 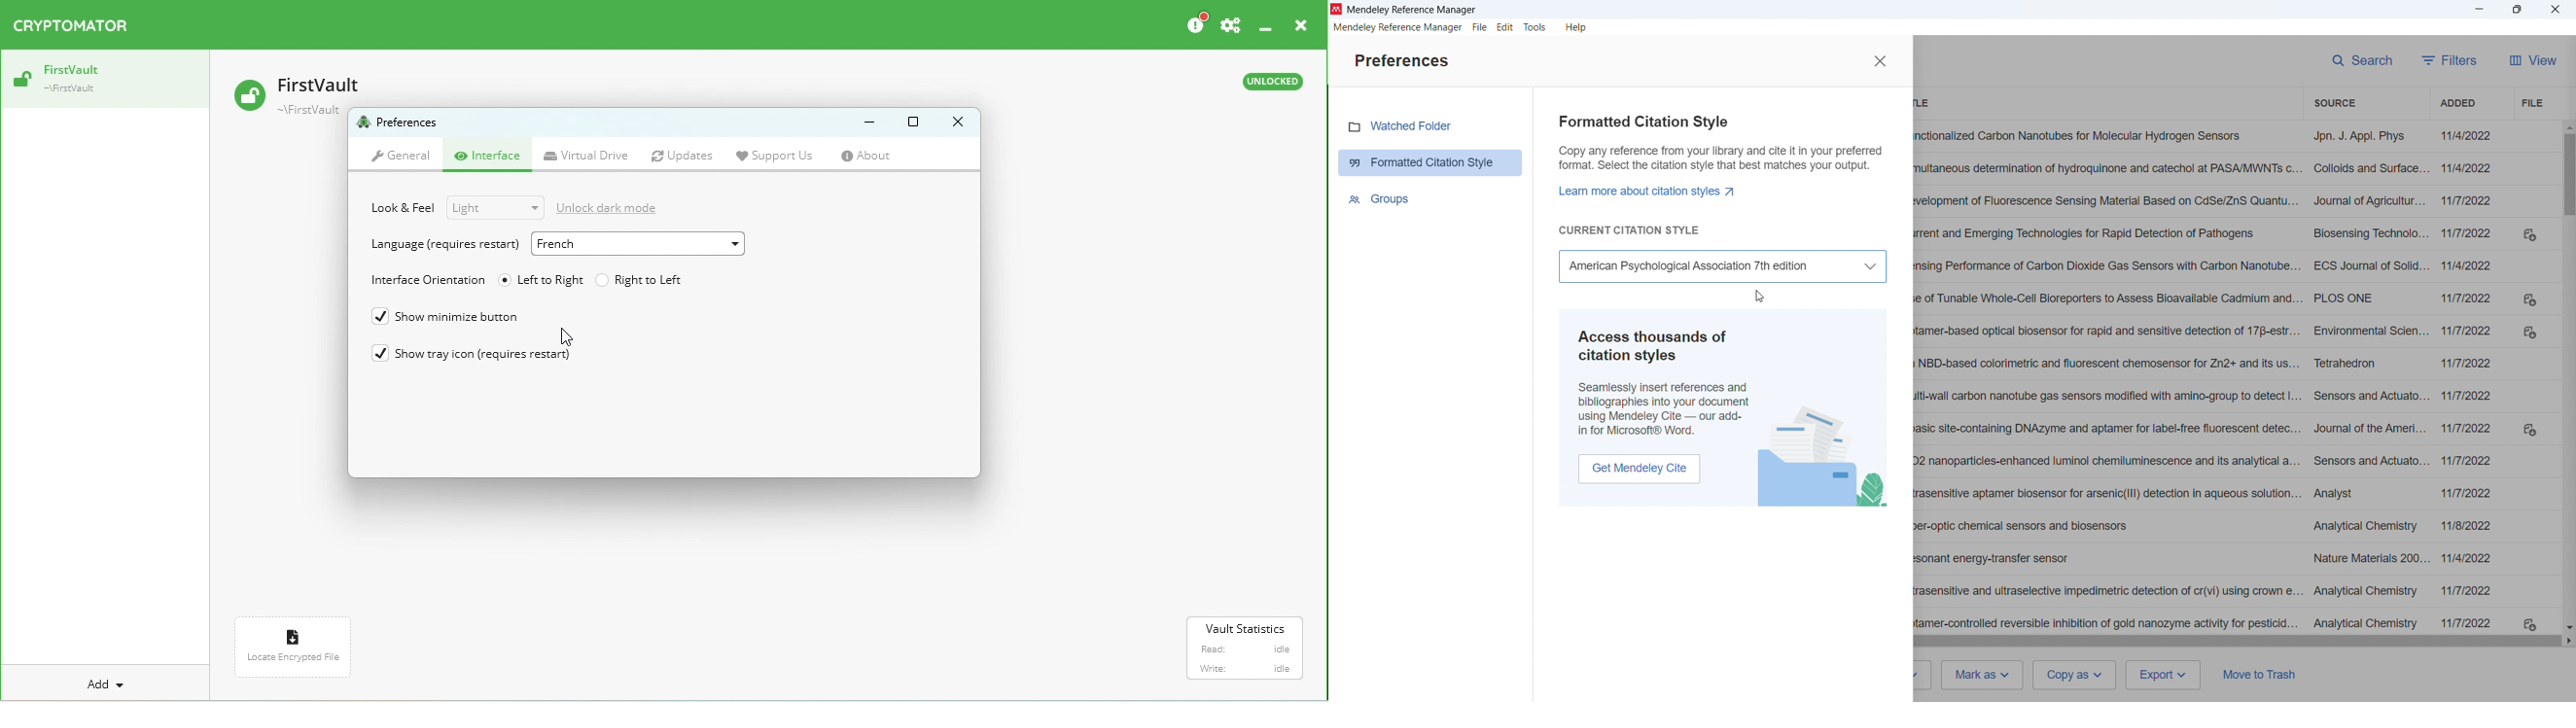 I want to click on Groups , so click(x=1382, y=200).